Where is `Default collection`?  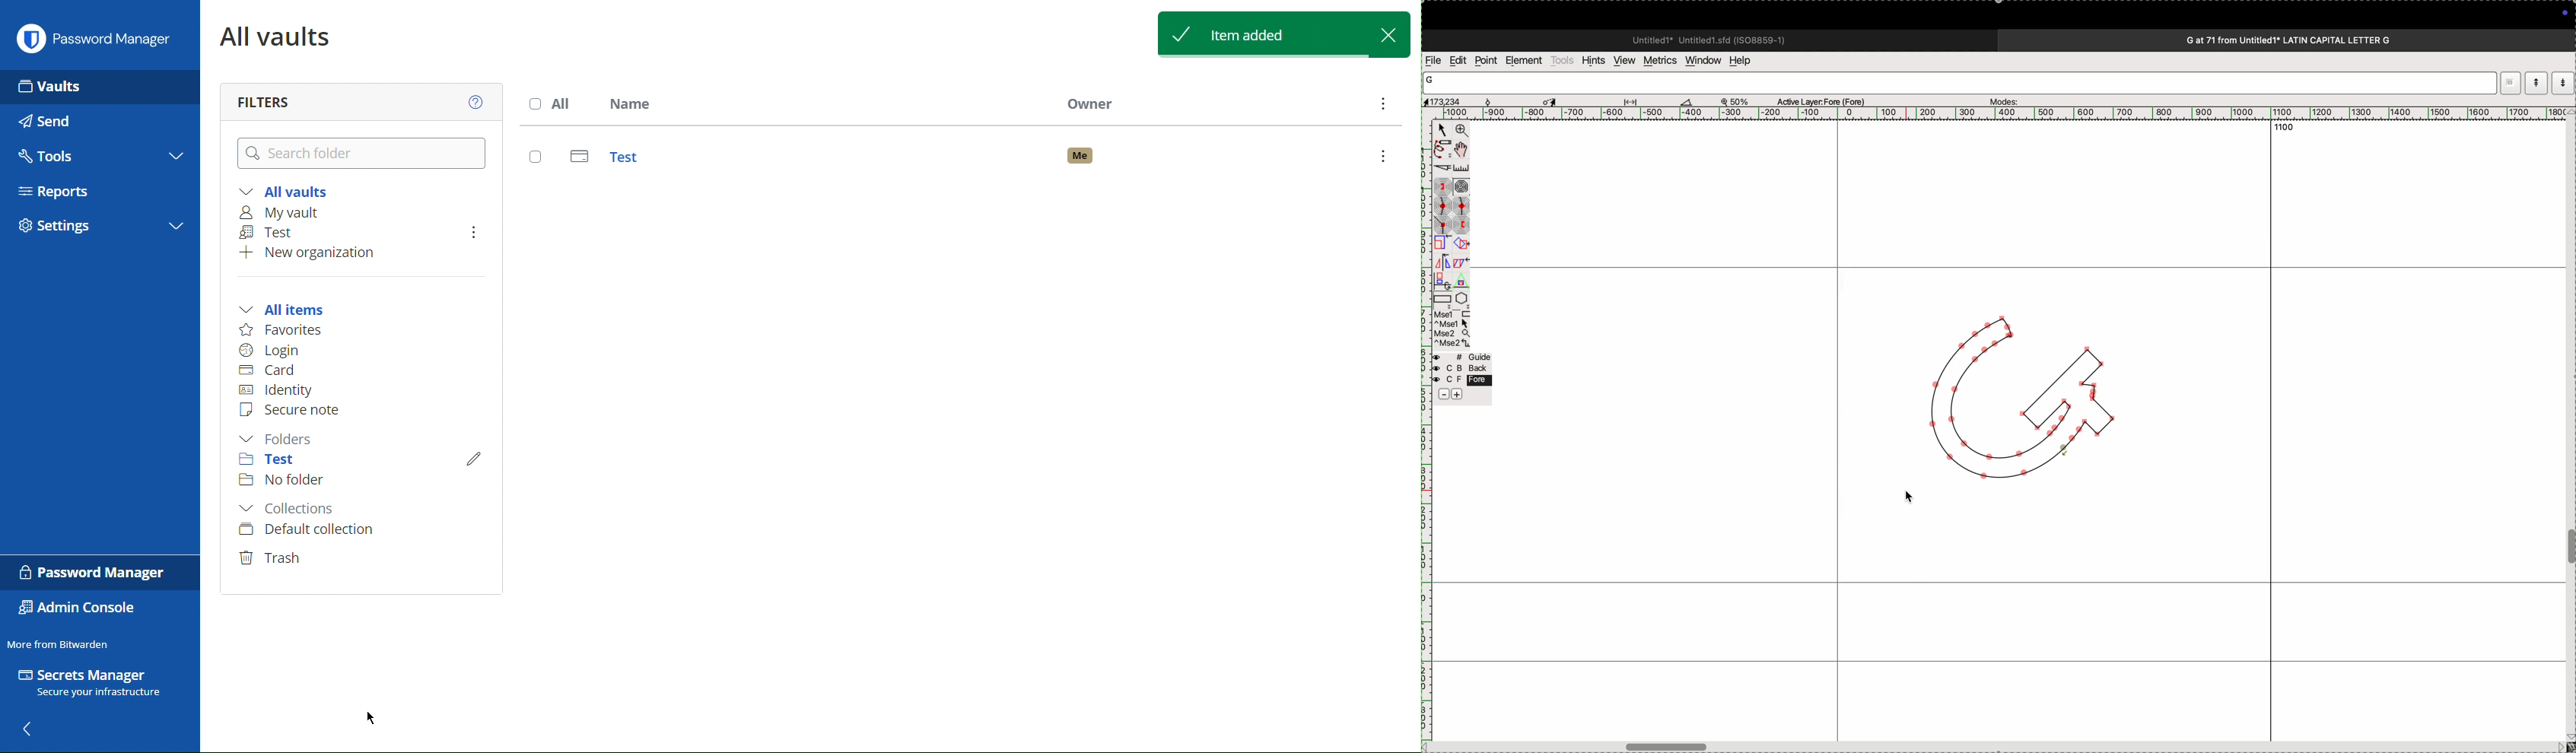 Default collection is located at coordinates (306, 531).